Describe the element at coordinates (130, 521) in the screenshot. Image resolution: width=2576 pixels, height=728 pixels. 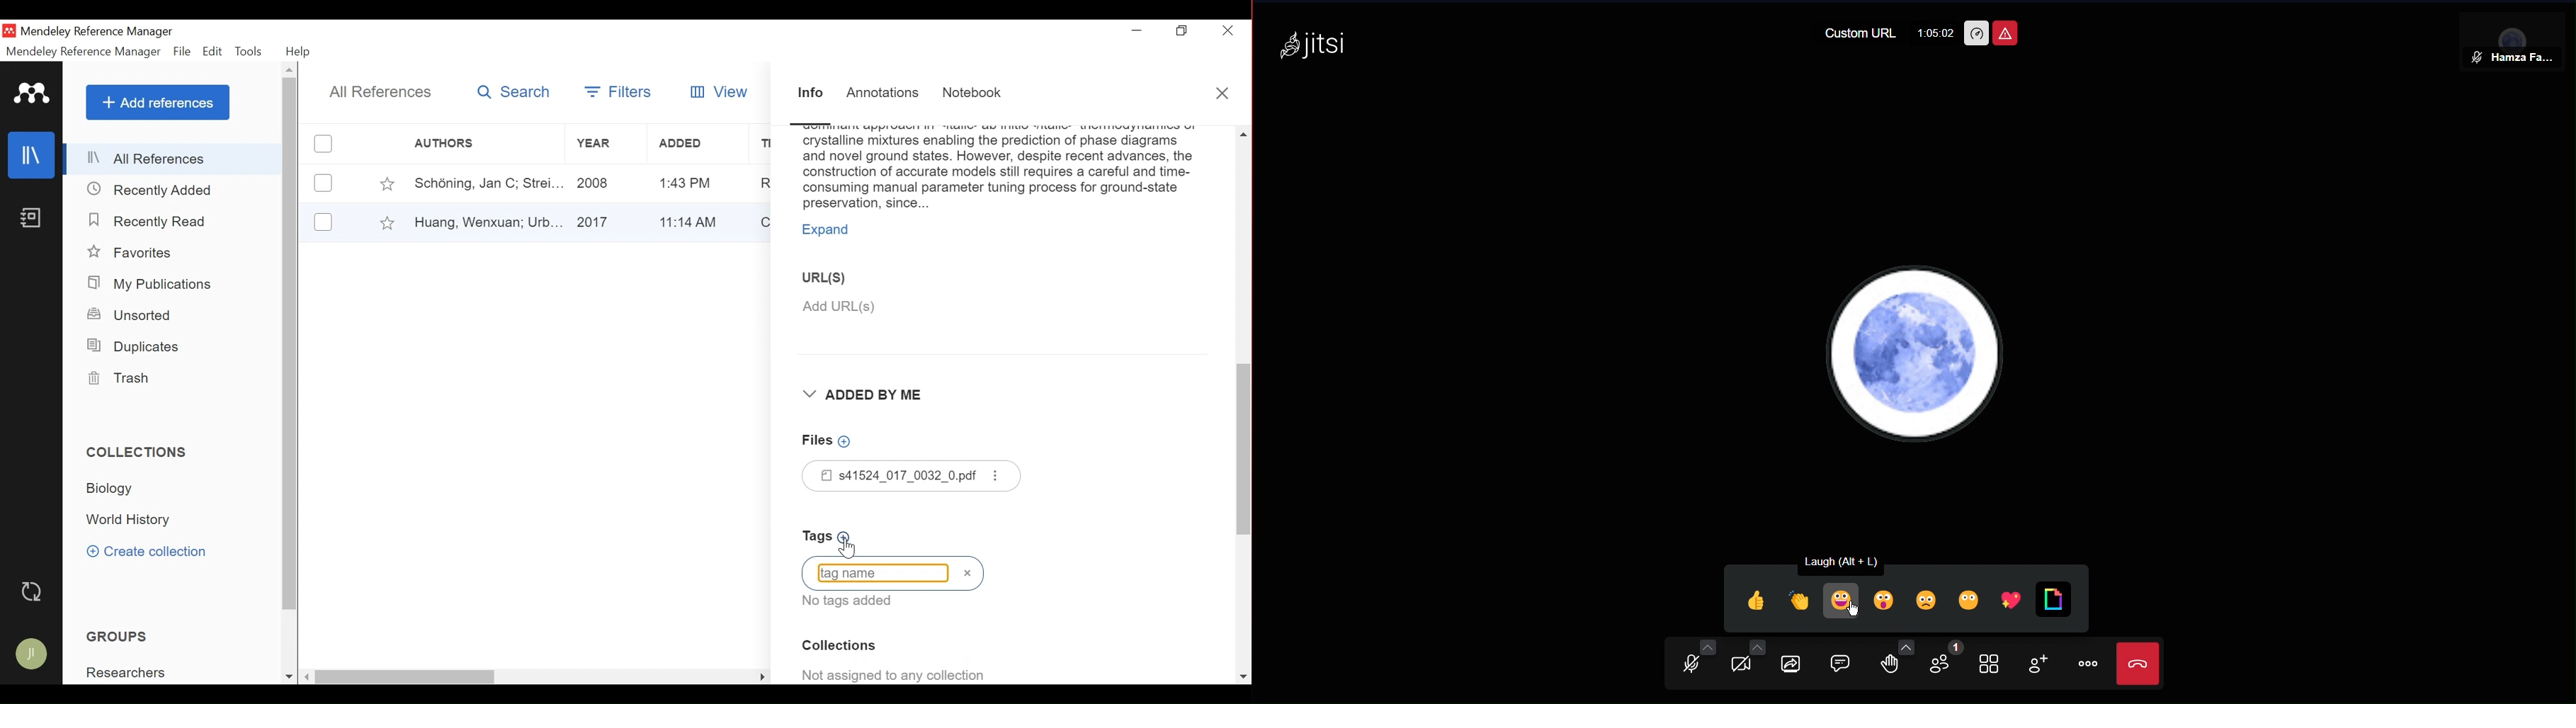
I see `Collection` at that location.